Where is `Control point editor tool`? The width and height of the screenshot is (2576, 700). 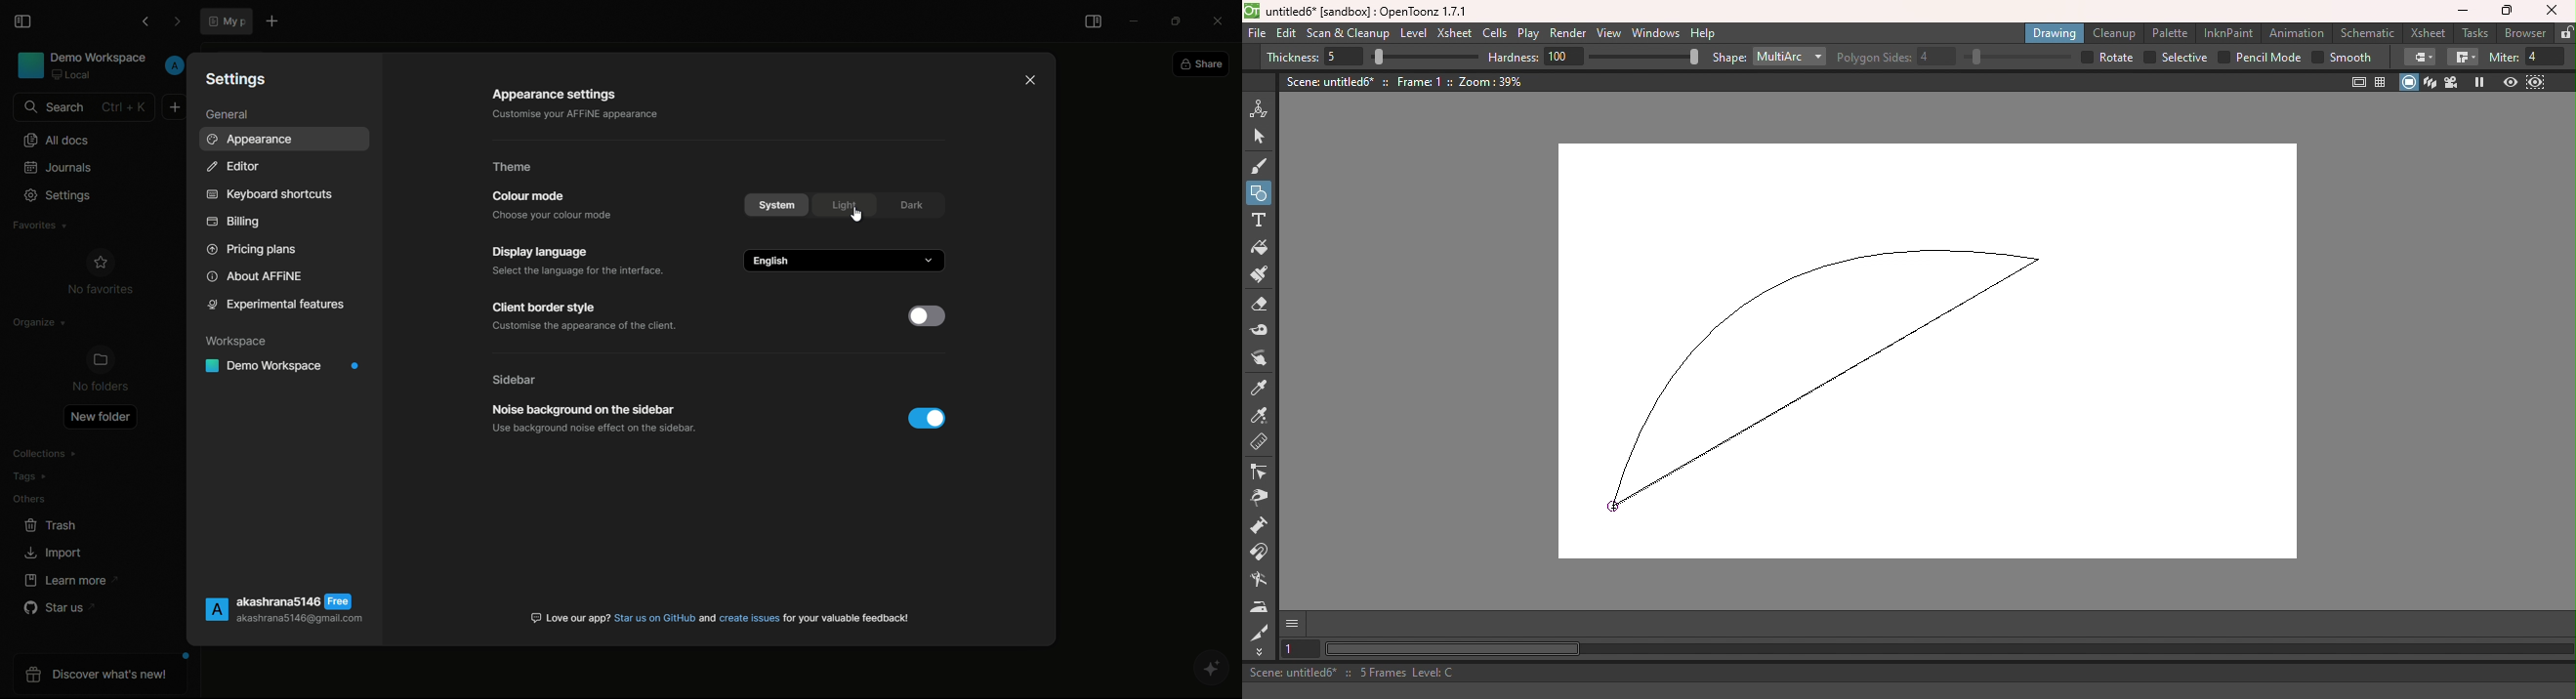 Control point editor tool is located at coordinates (1263, 473).